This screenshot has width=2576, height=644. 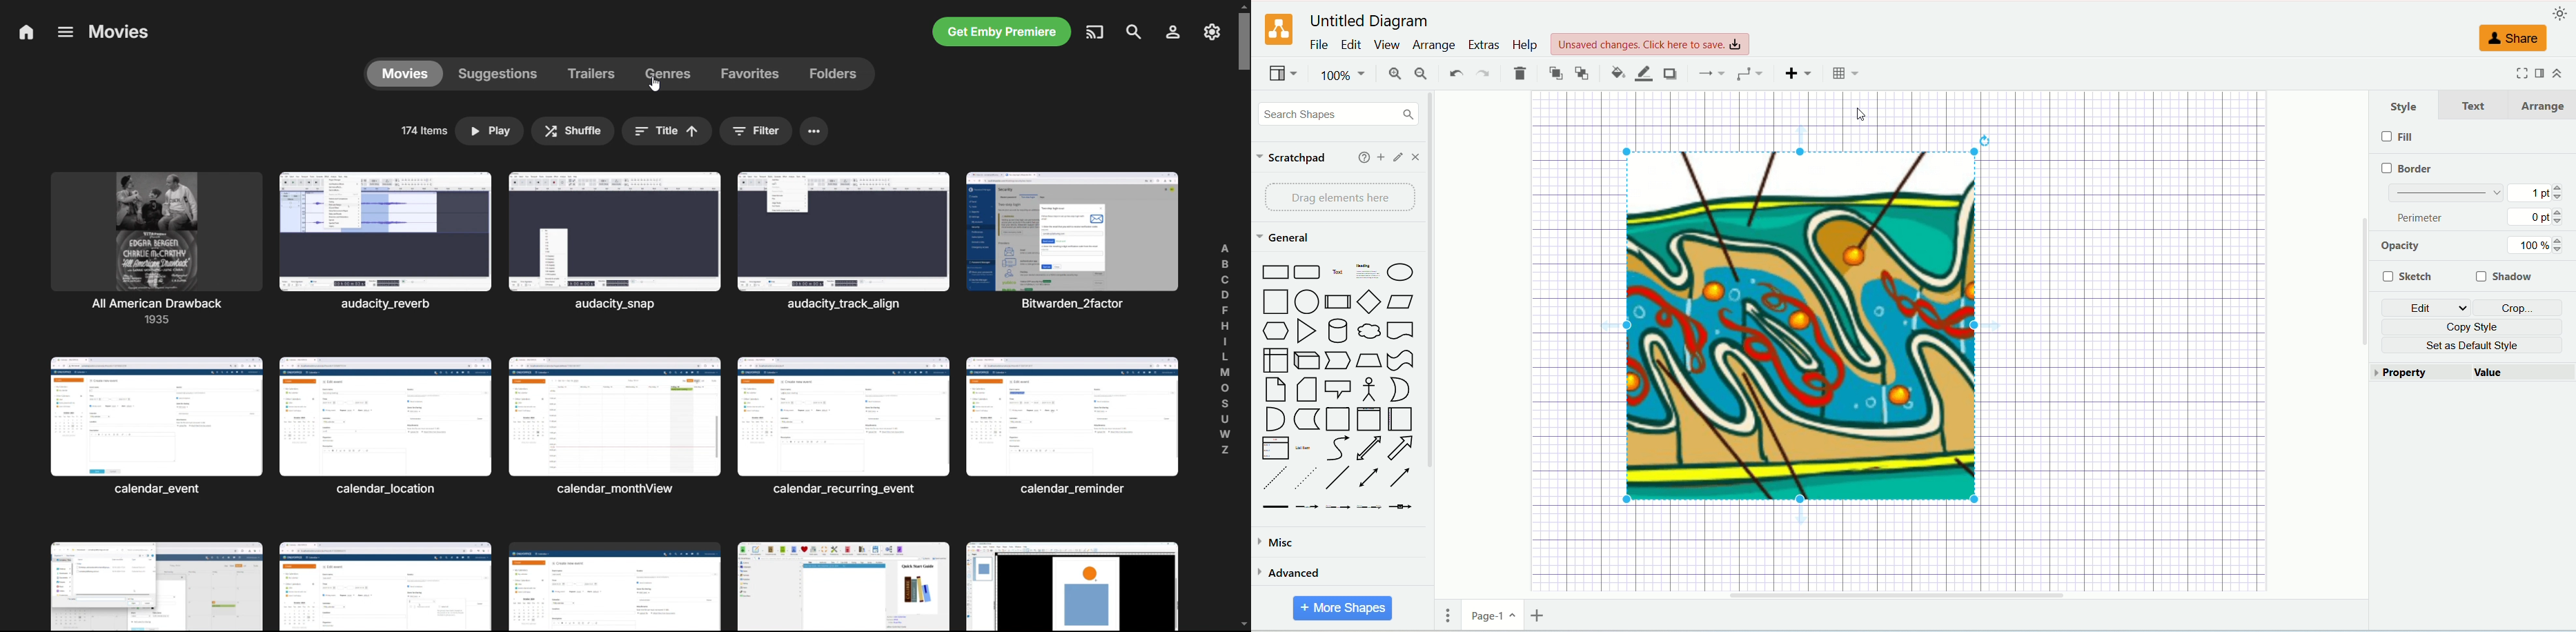 What do you see at coordinates (1133, 32) in the screenshot?
I see `search` at bounding box center [1133, 32].